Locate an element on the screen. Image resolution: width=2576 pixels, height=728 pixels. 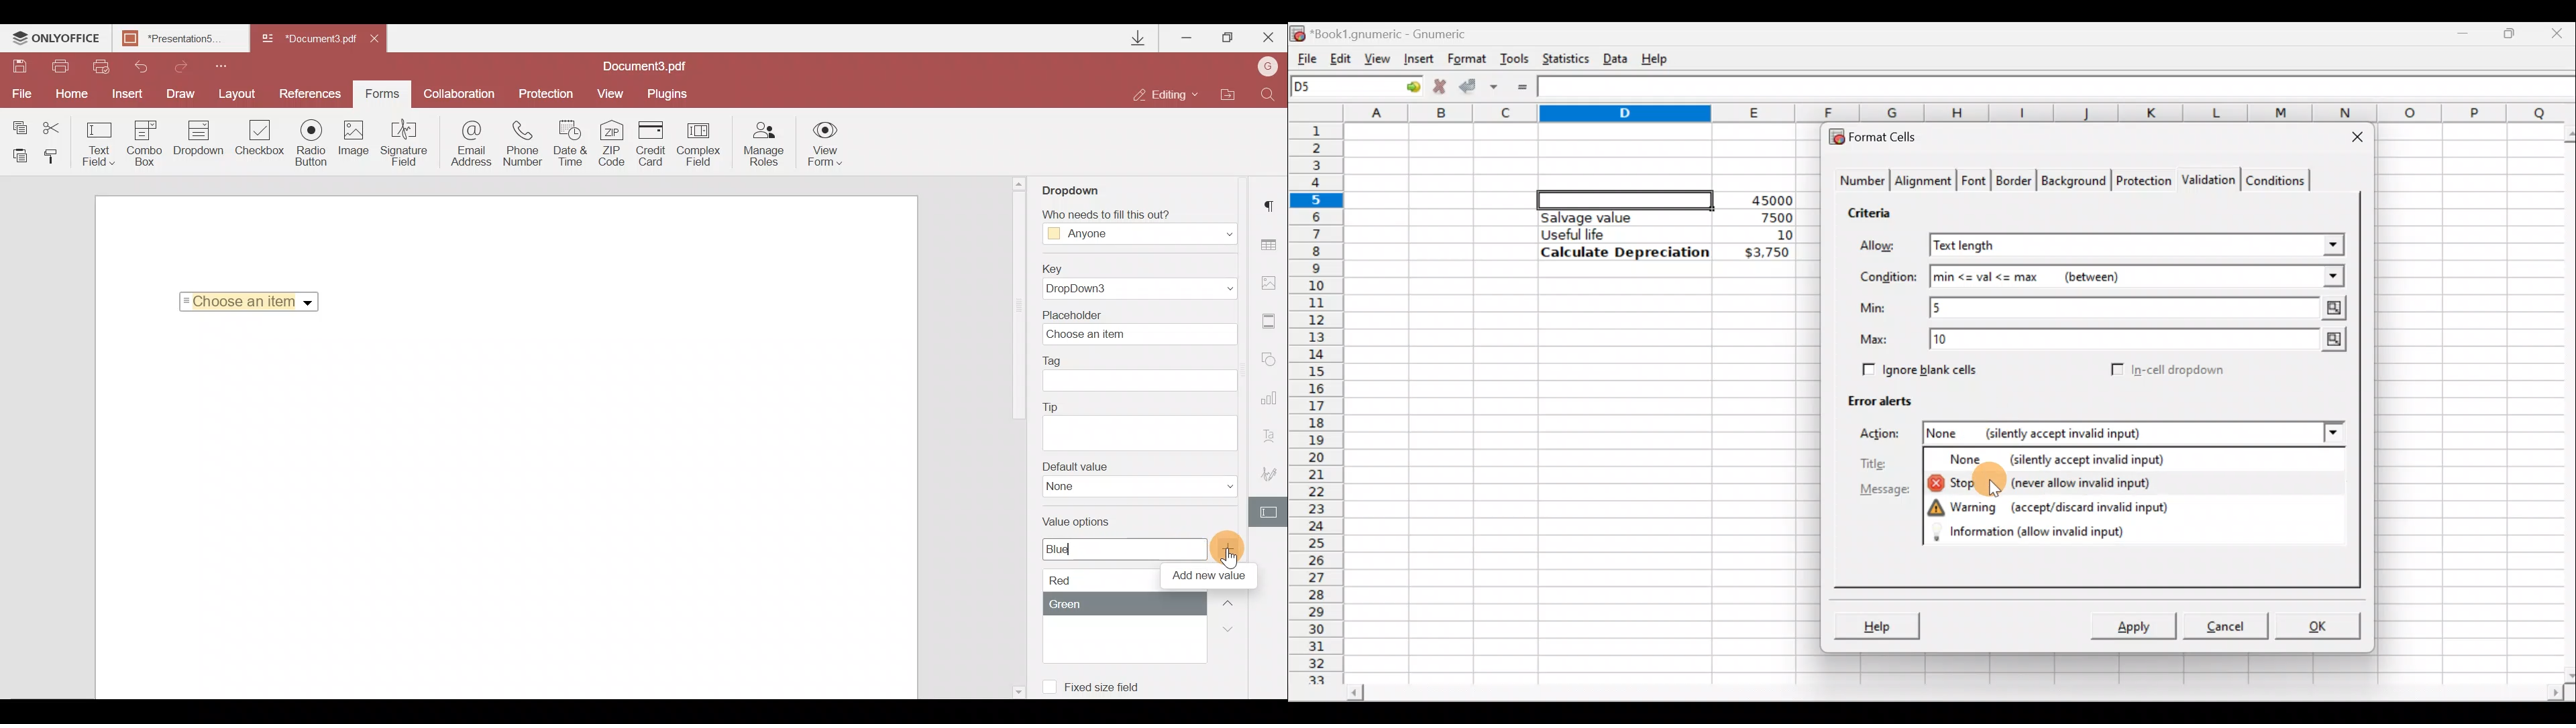
Layout is located at coordinates (241, 94).